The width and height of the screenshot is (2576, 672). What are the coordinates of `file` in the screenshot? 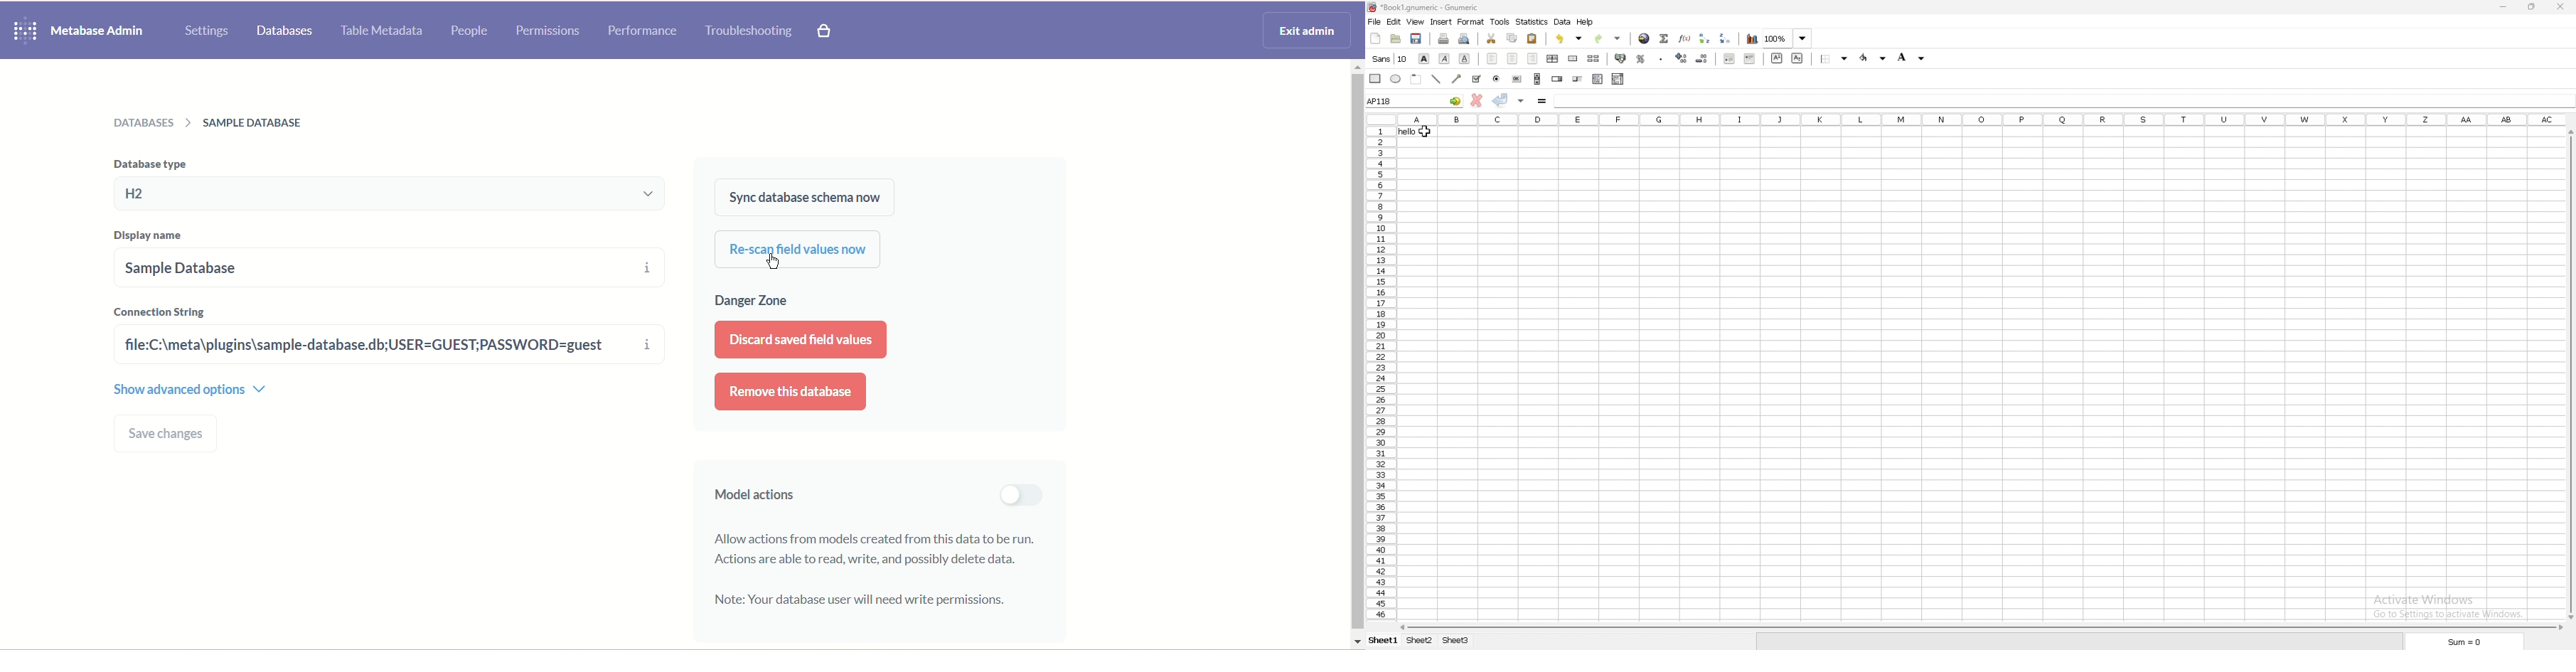 It's located at (1375, 21).